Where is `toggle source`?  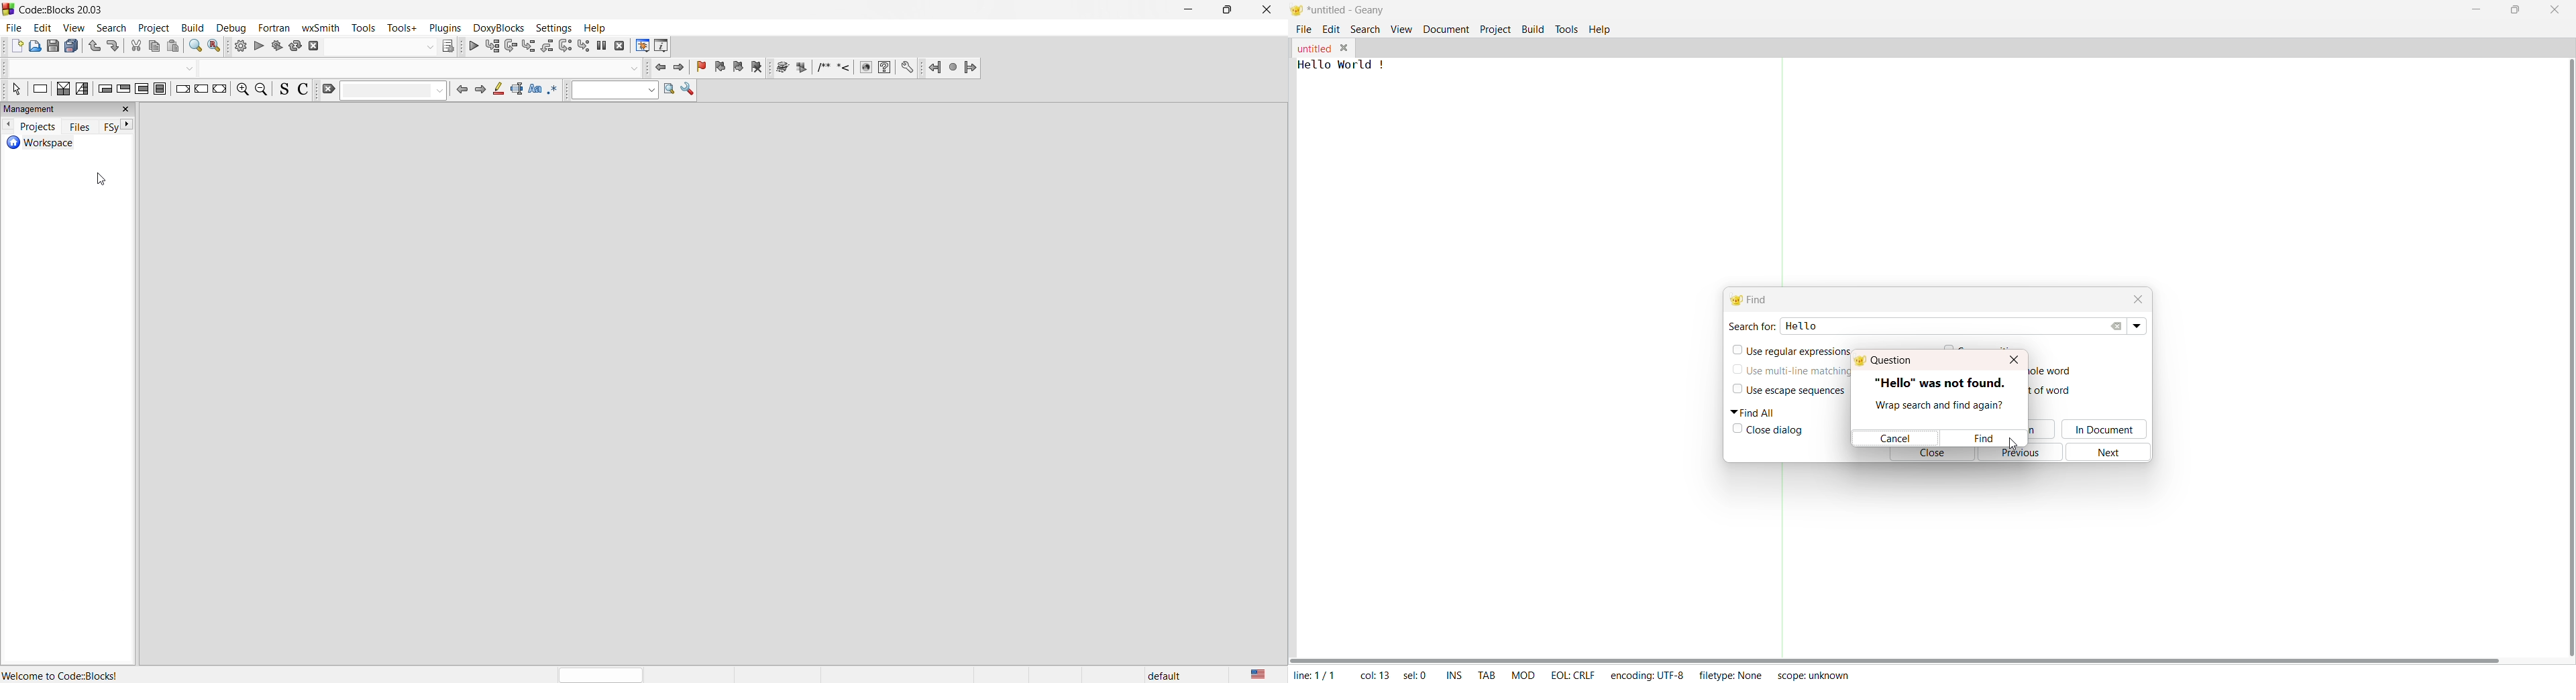
toggle source is located at coordinates (285, 92).